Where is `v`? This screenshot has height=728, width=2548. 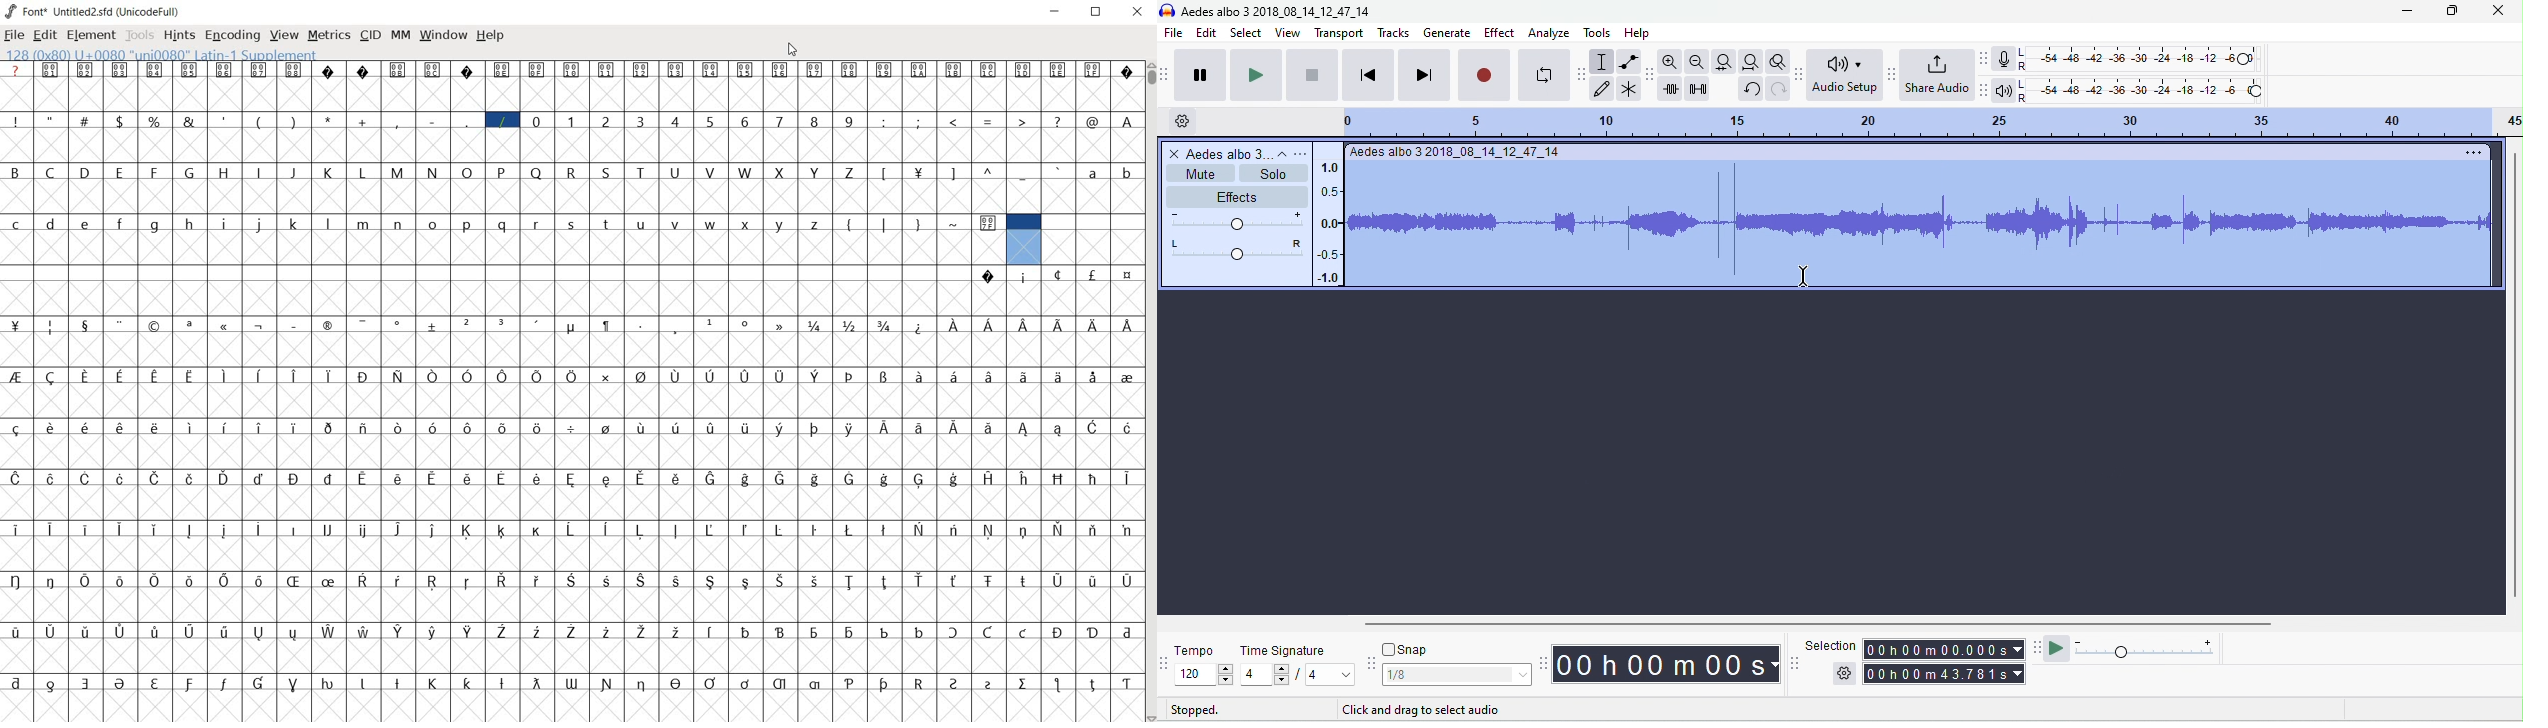
v is located at coordinates (676, 223).